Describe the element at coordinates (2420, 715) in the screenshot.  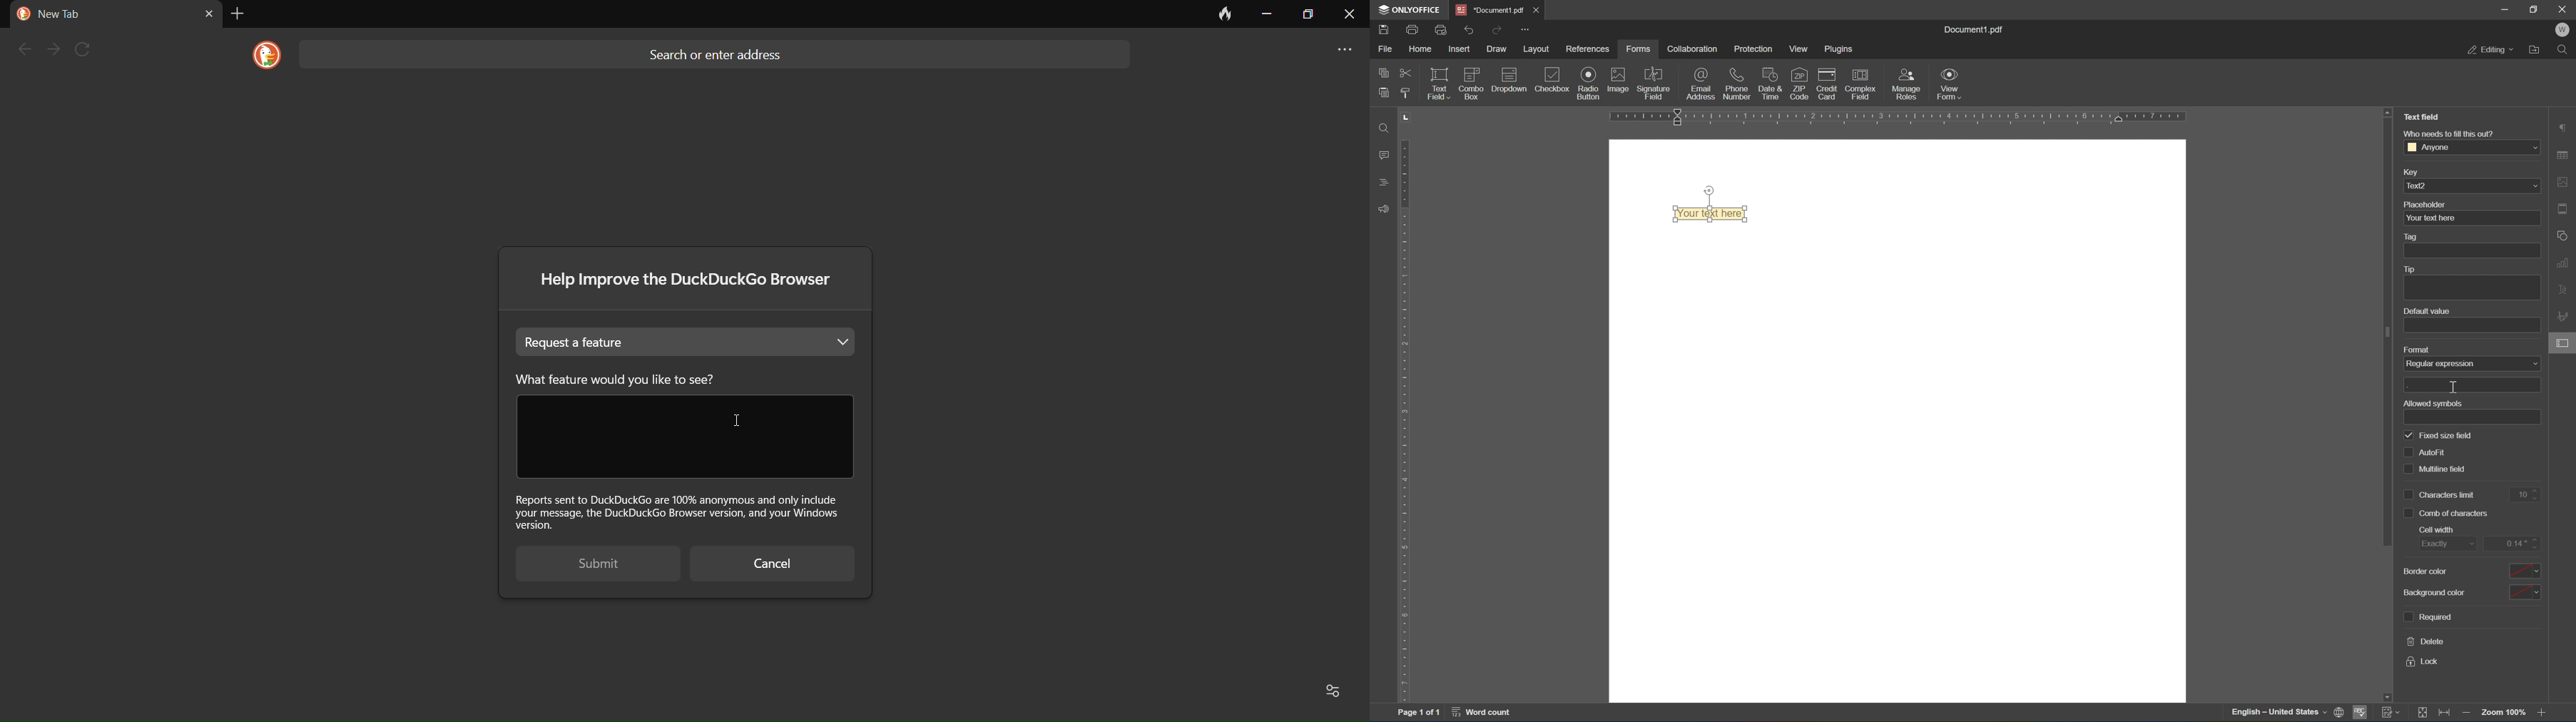
I see `fit to slide` at that location.